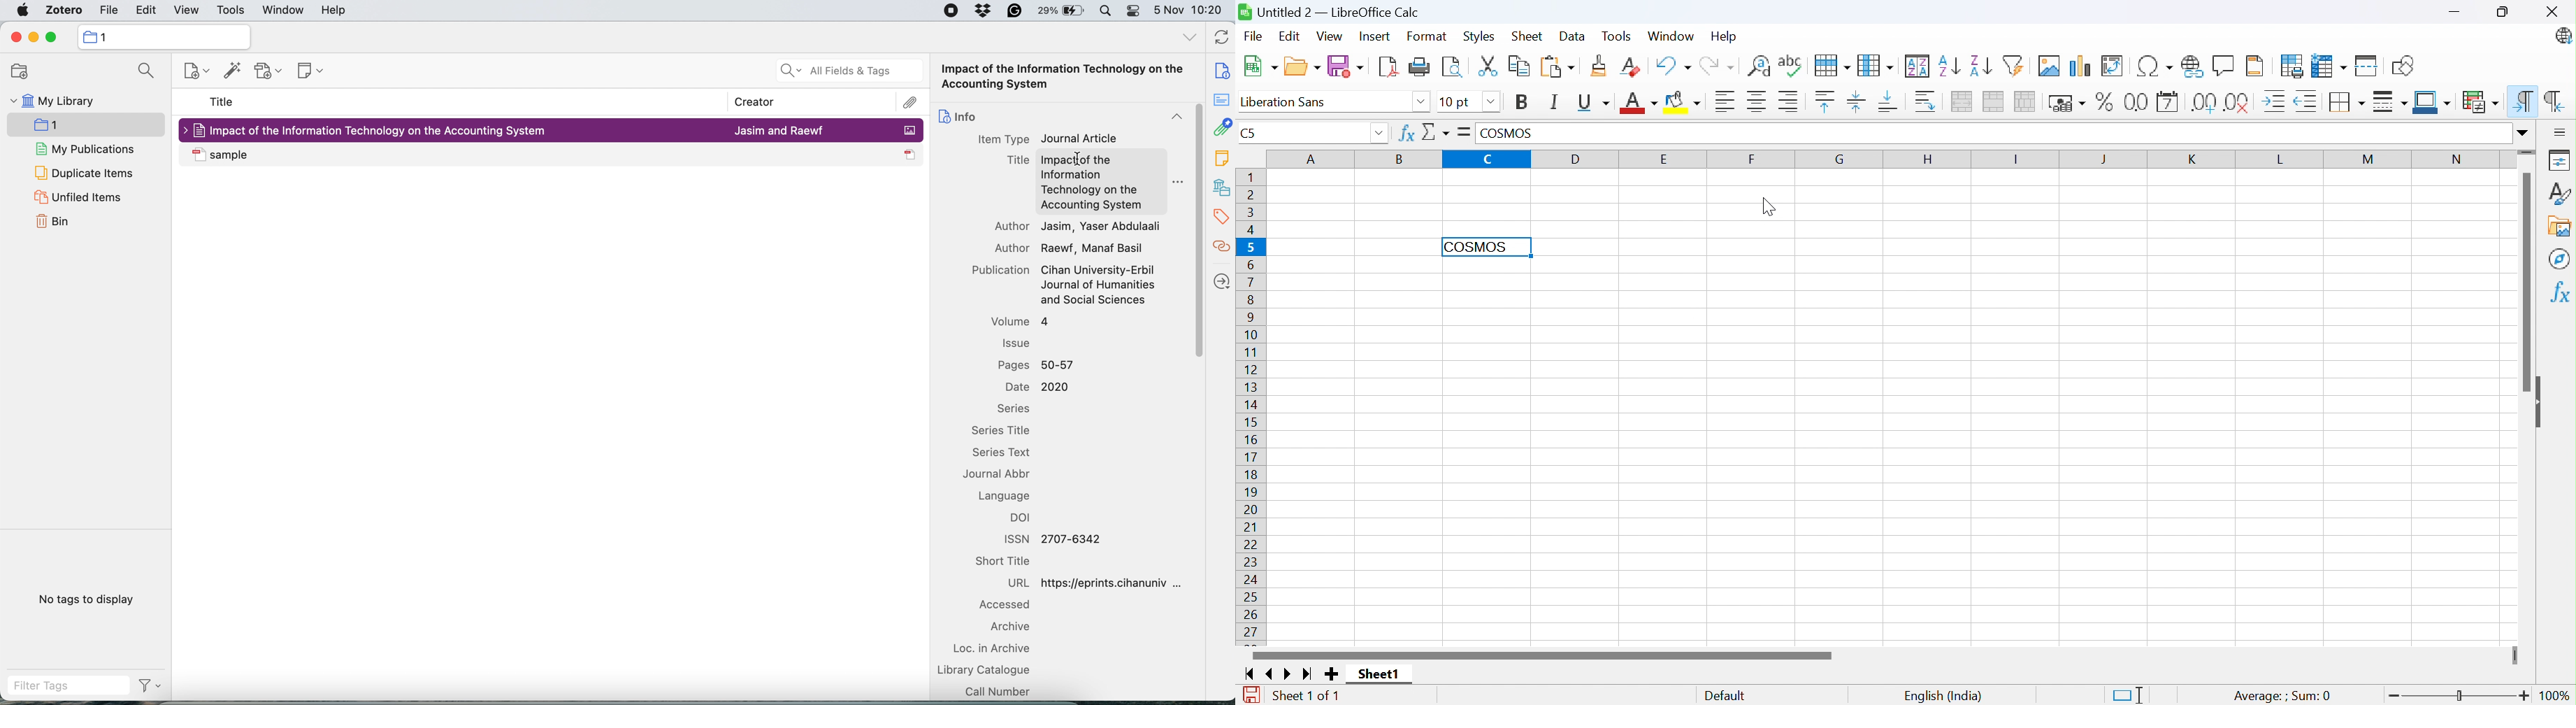 Image resolution: width=2576 pixels, height=728 pixels. Describe the element at coordinates (89, 37) in the screenshot. I see `icon` at that location.